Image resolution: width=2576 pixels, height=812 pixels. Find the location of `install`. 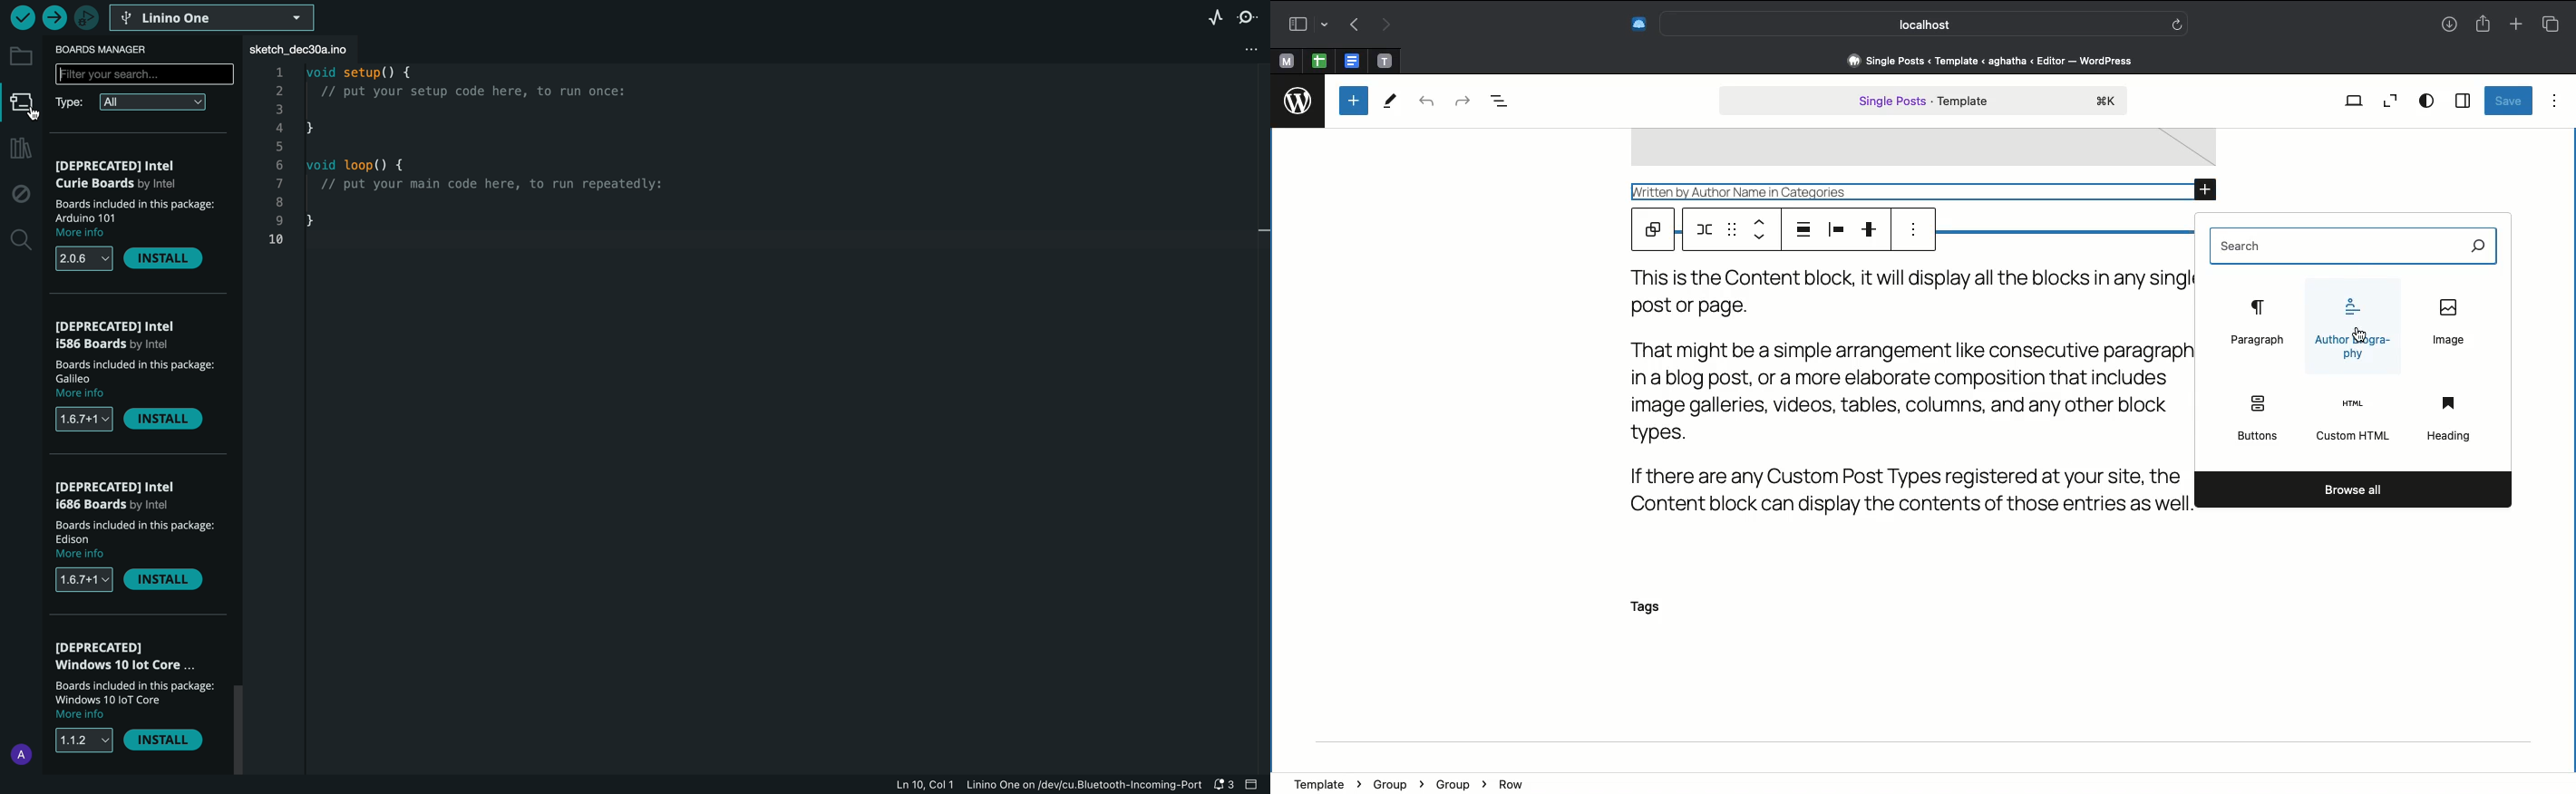

install is located at coordinates (167, 421).